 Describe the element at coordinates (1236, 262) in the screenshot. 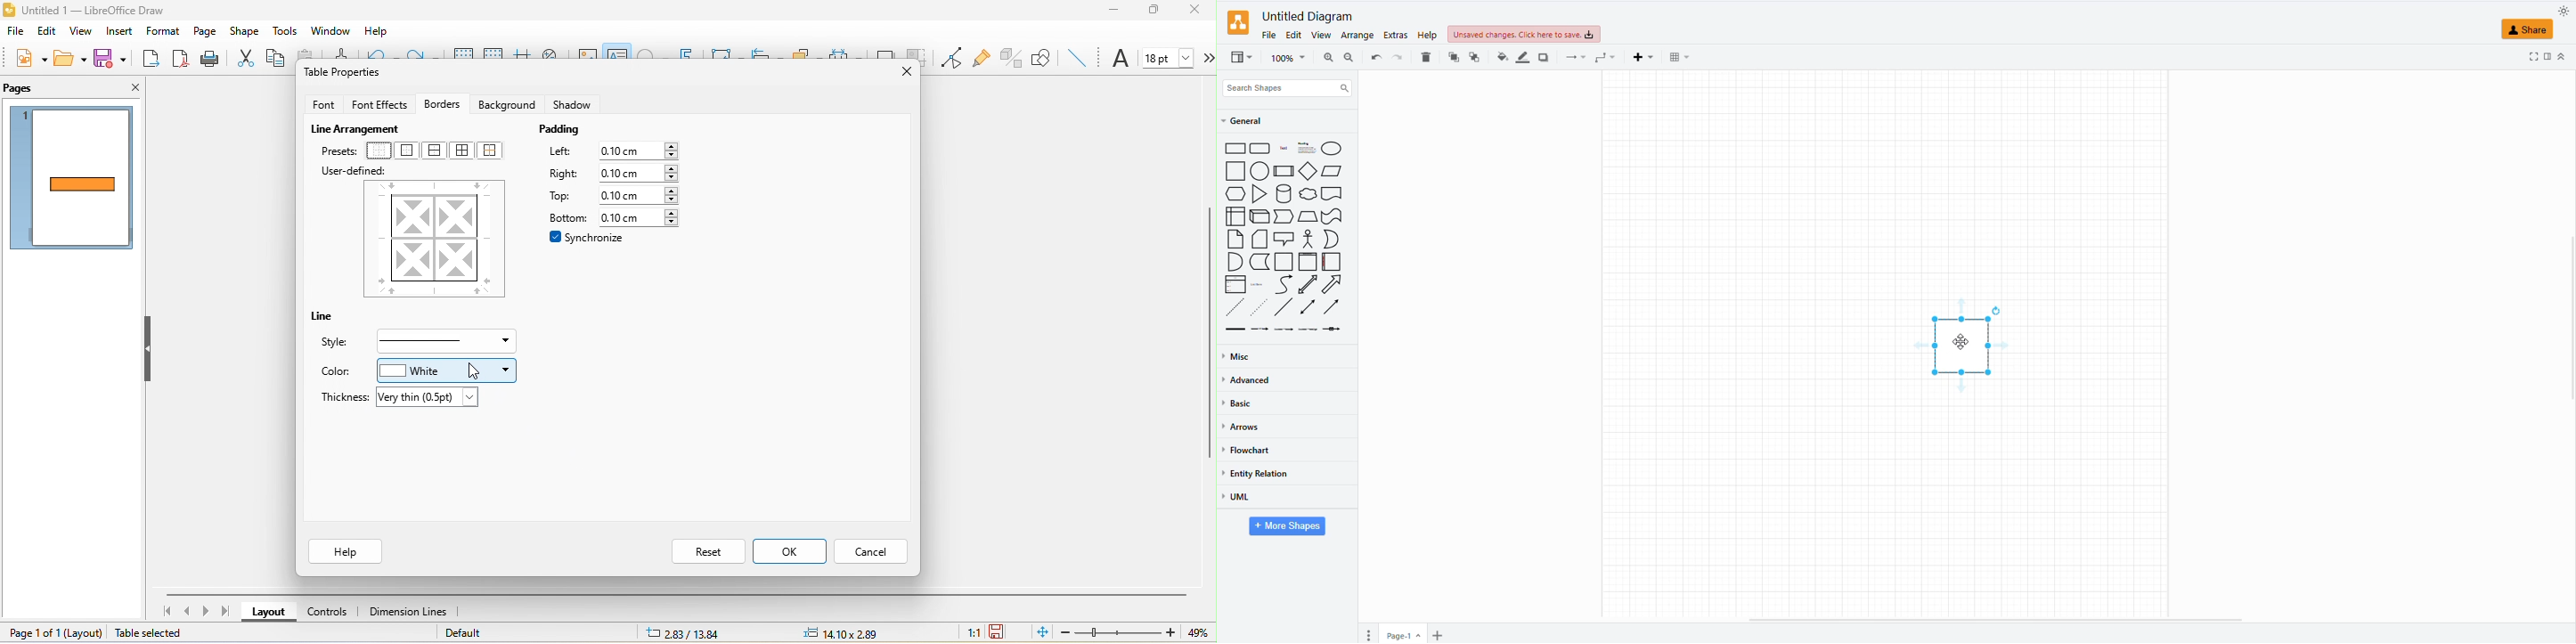

I see `And` at that location.